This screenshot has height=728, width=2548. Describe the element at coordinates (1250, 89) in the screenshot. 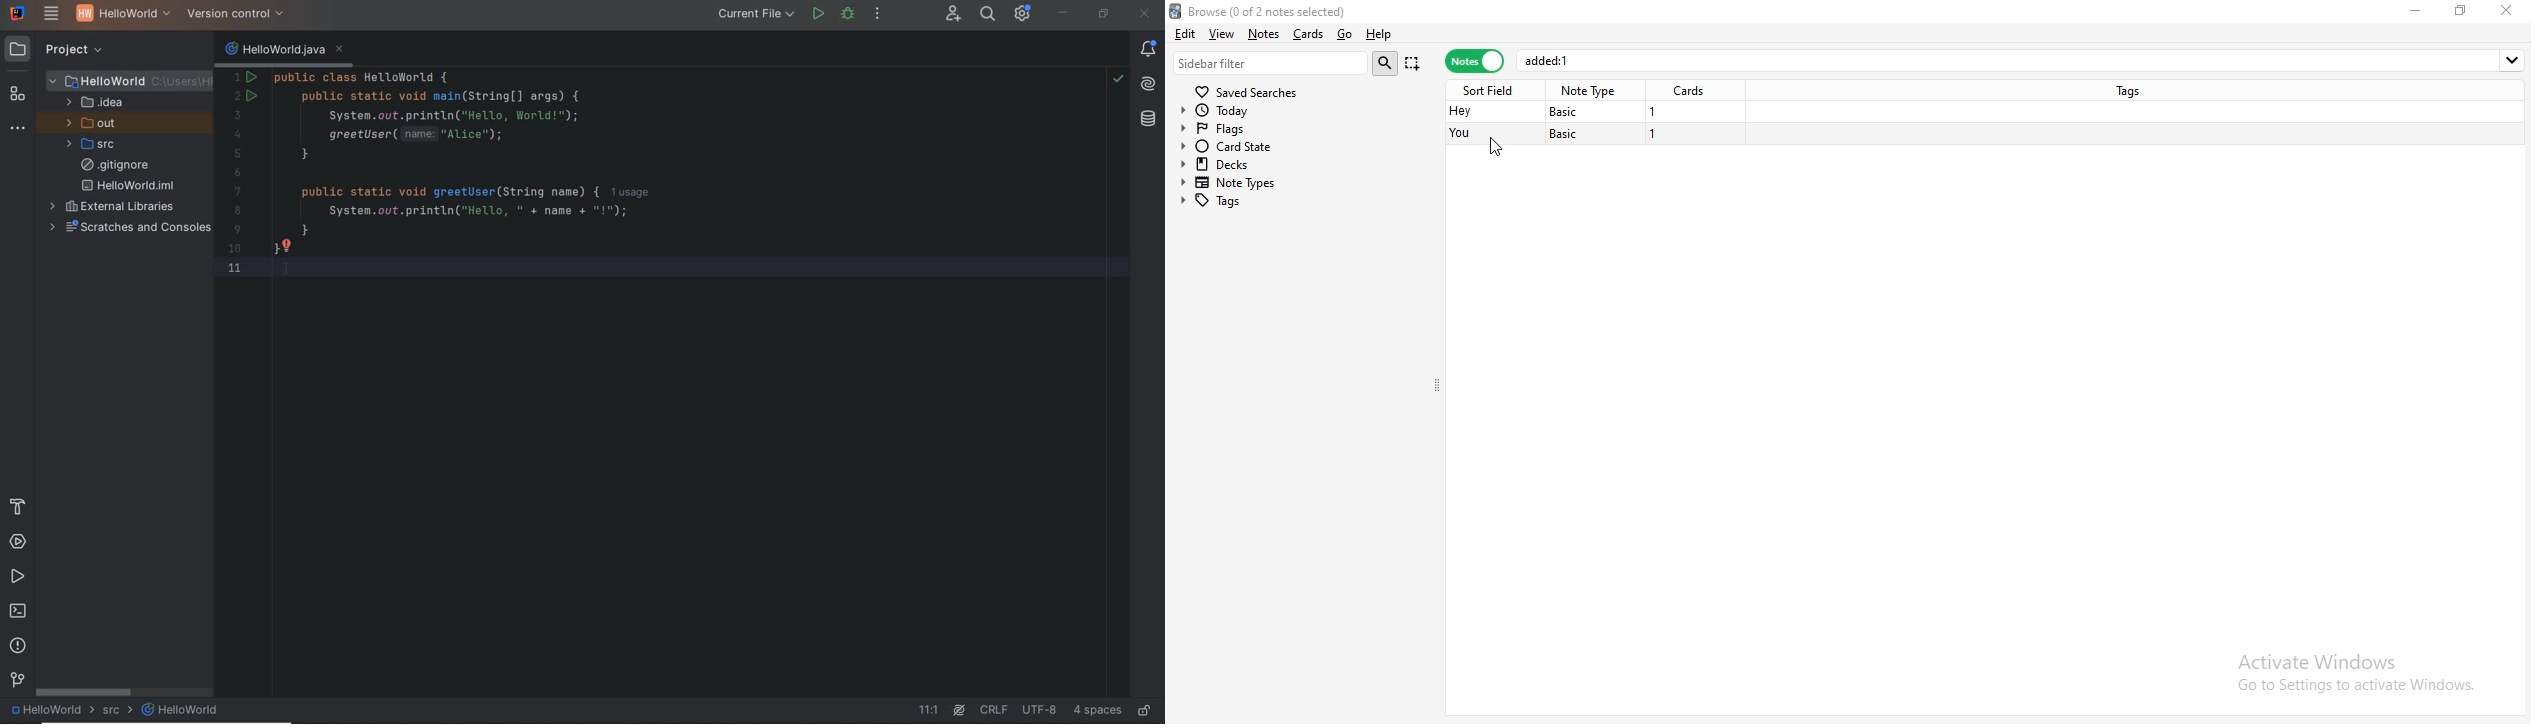

I see `saves searches` at that location.